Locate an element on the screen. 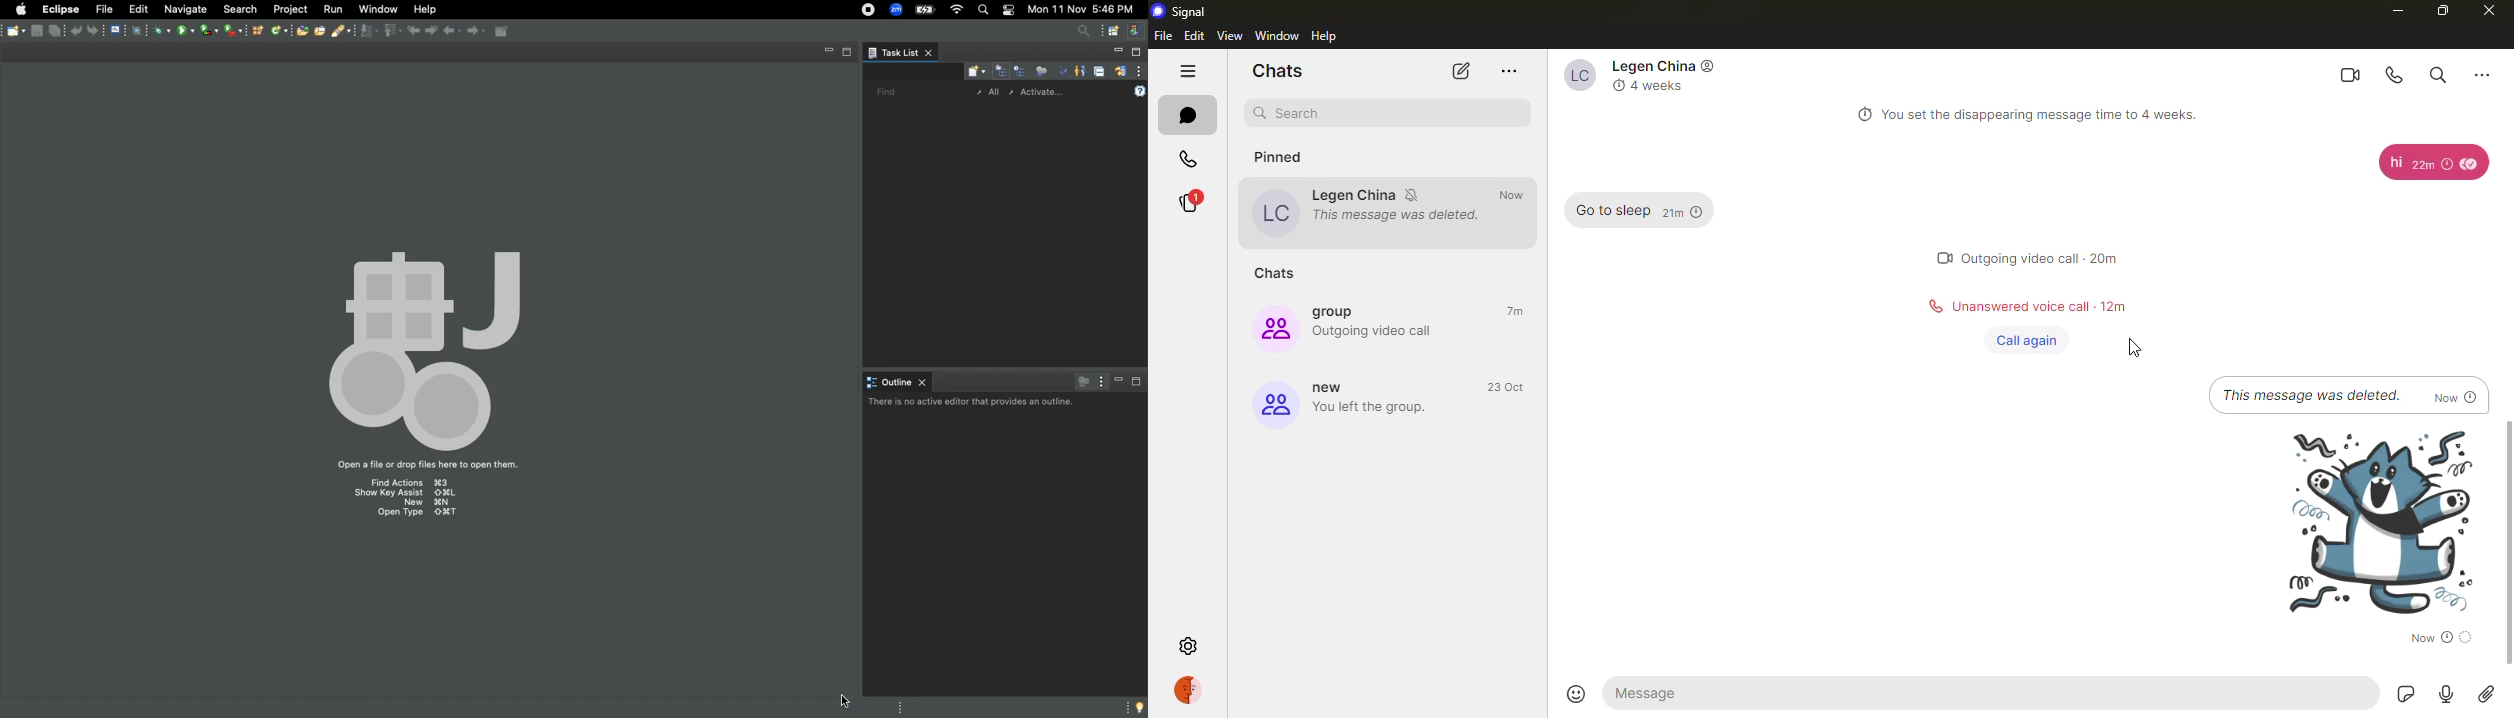  clock logo is located at coordinates (2451, 165).